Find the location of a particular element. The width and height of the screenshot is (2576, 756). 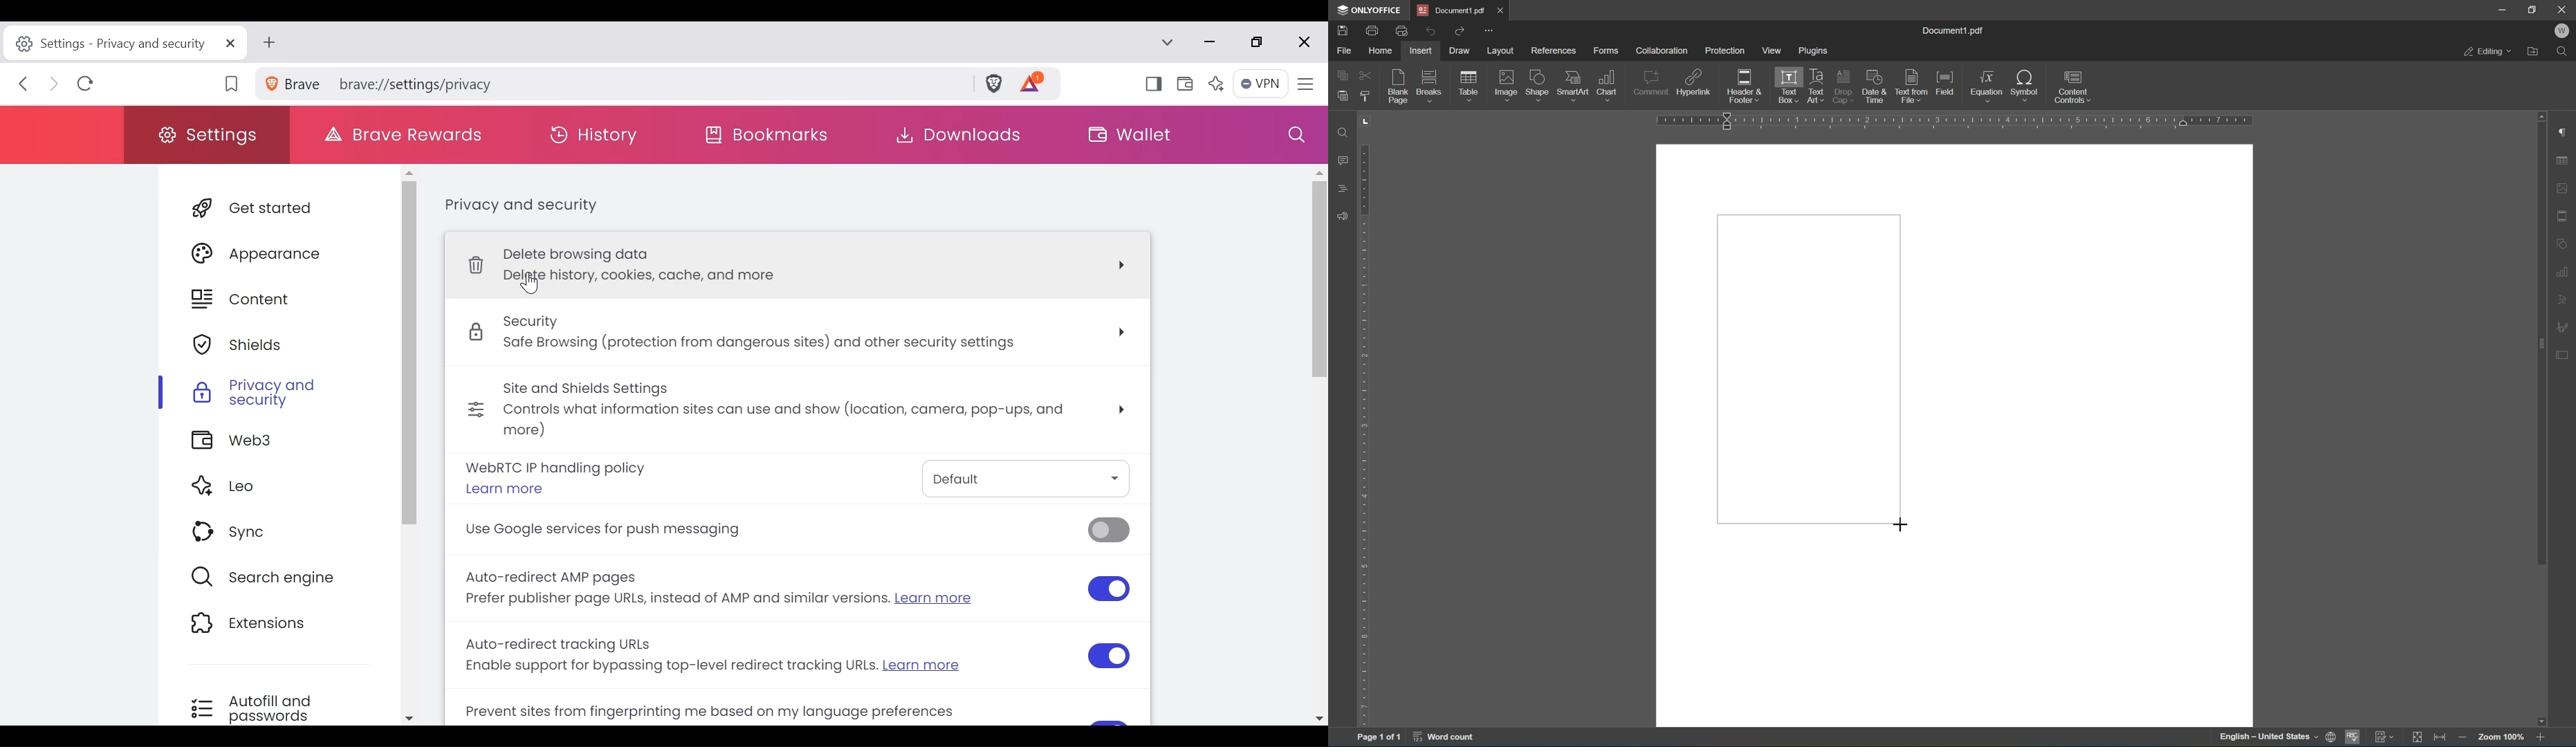

Image settings is located at coordinates (2567, 187).